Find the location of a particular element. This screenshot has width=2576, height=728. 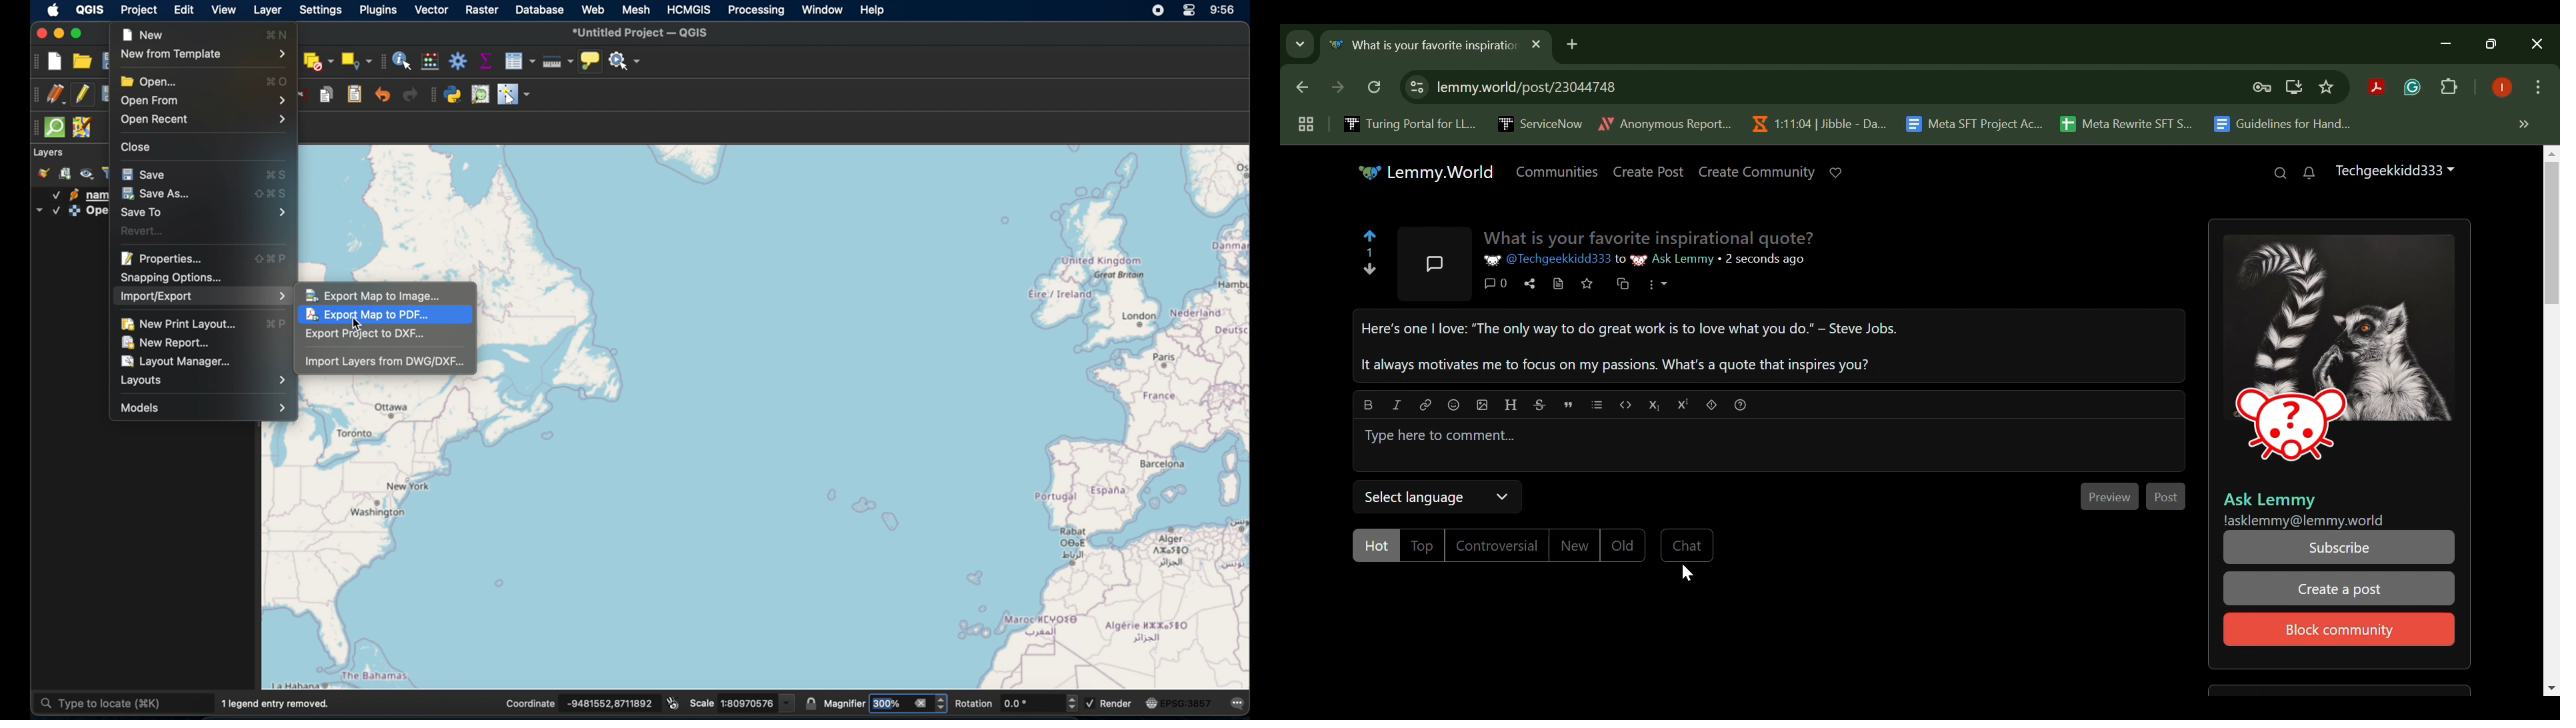

Search  is located at coordinates (2280, 173).